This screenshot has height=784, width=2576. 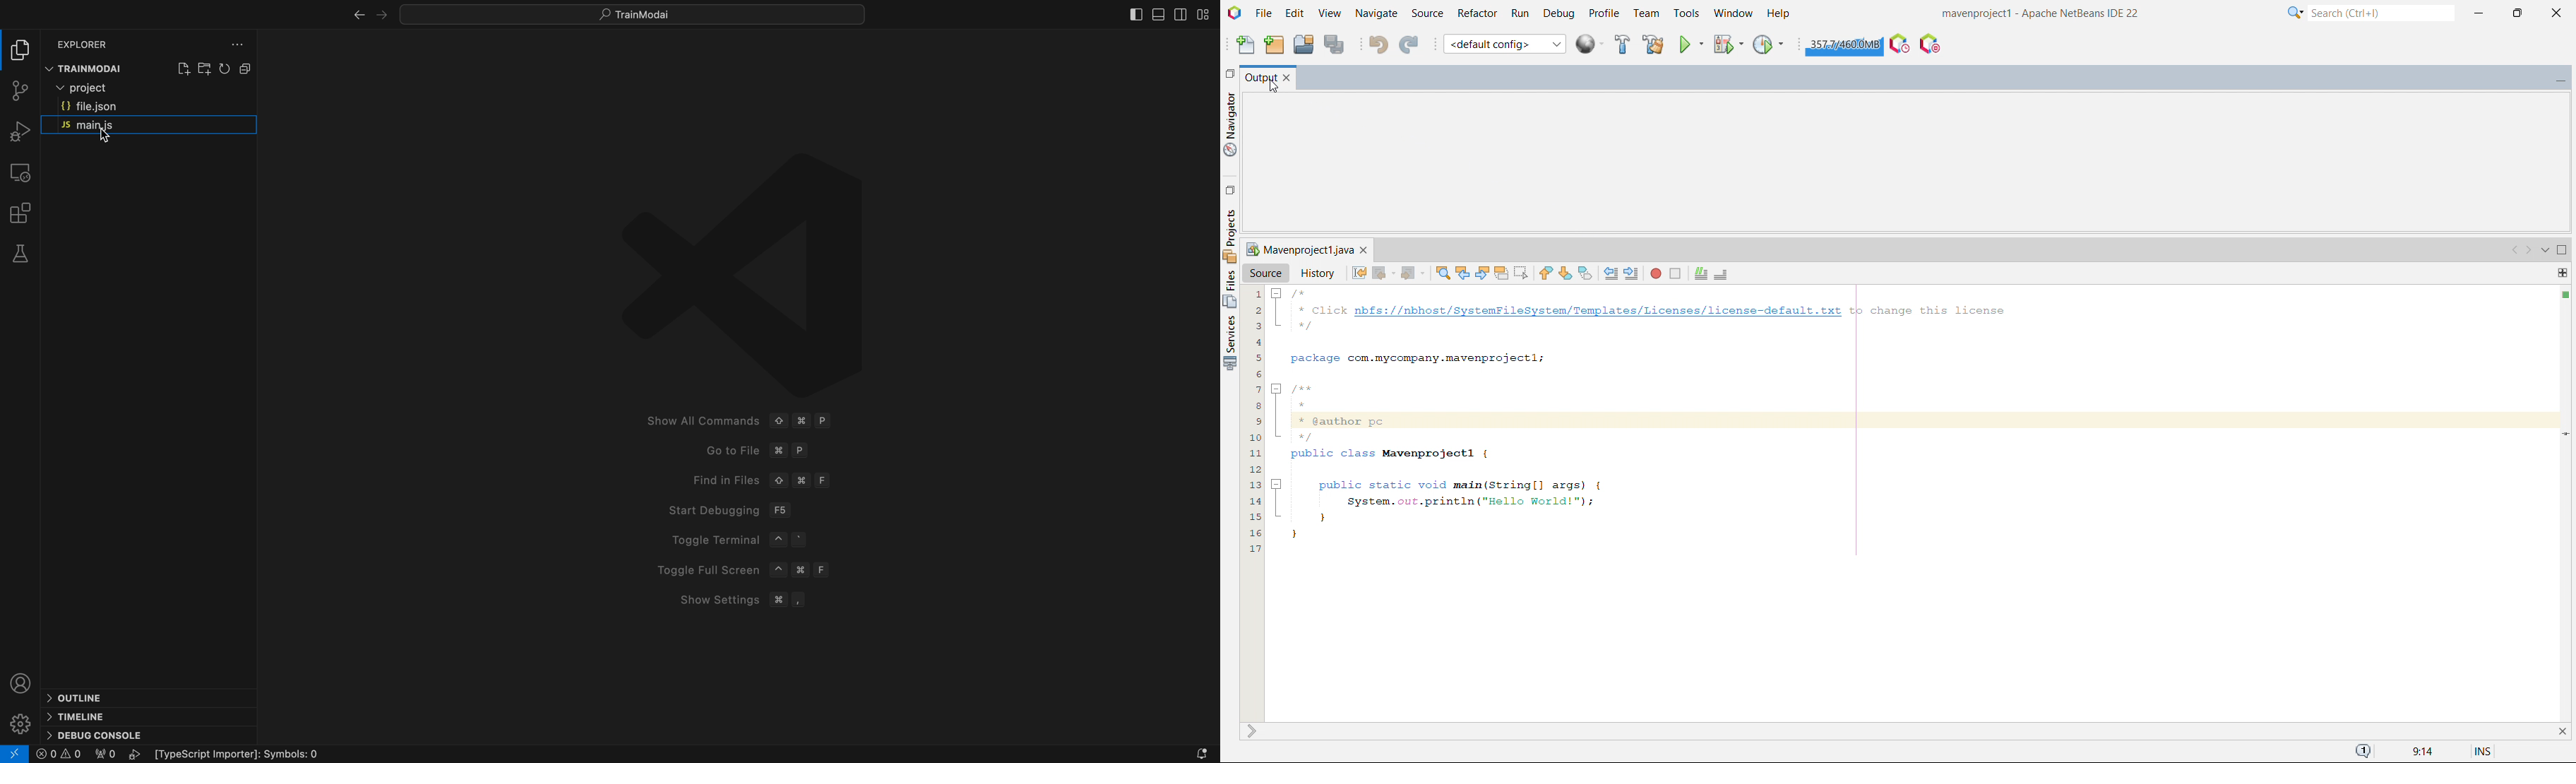 What do you see at coordinates (1266, 272) in the screenshot?
I see `source` at bounding box center [1266, 272].